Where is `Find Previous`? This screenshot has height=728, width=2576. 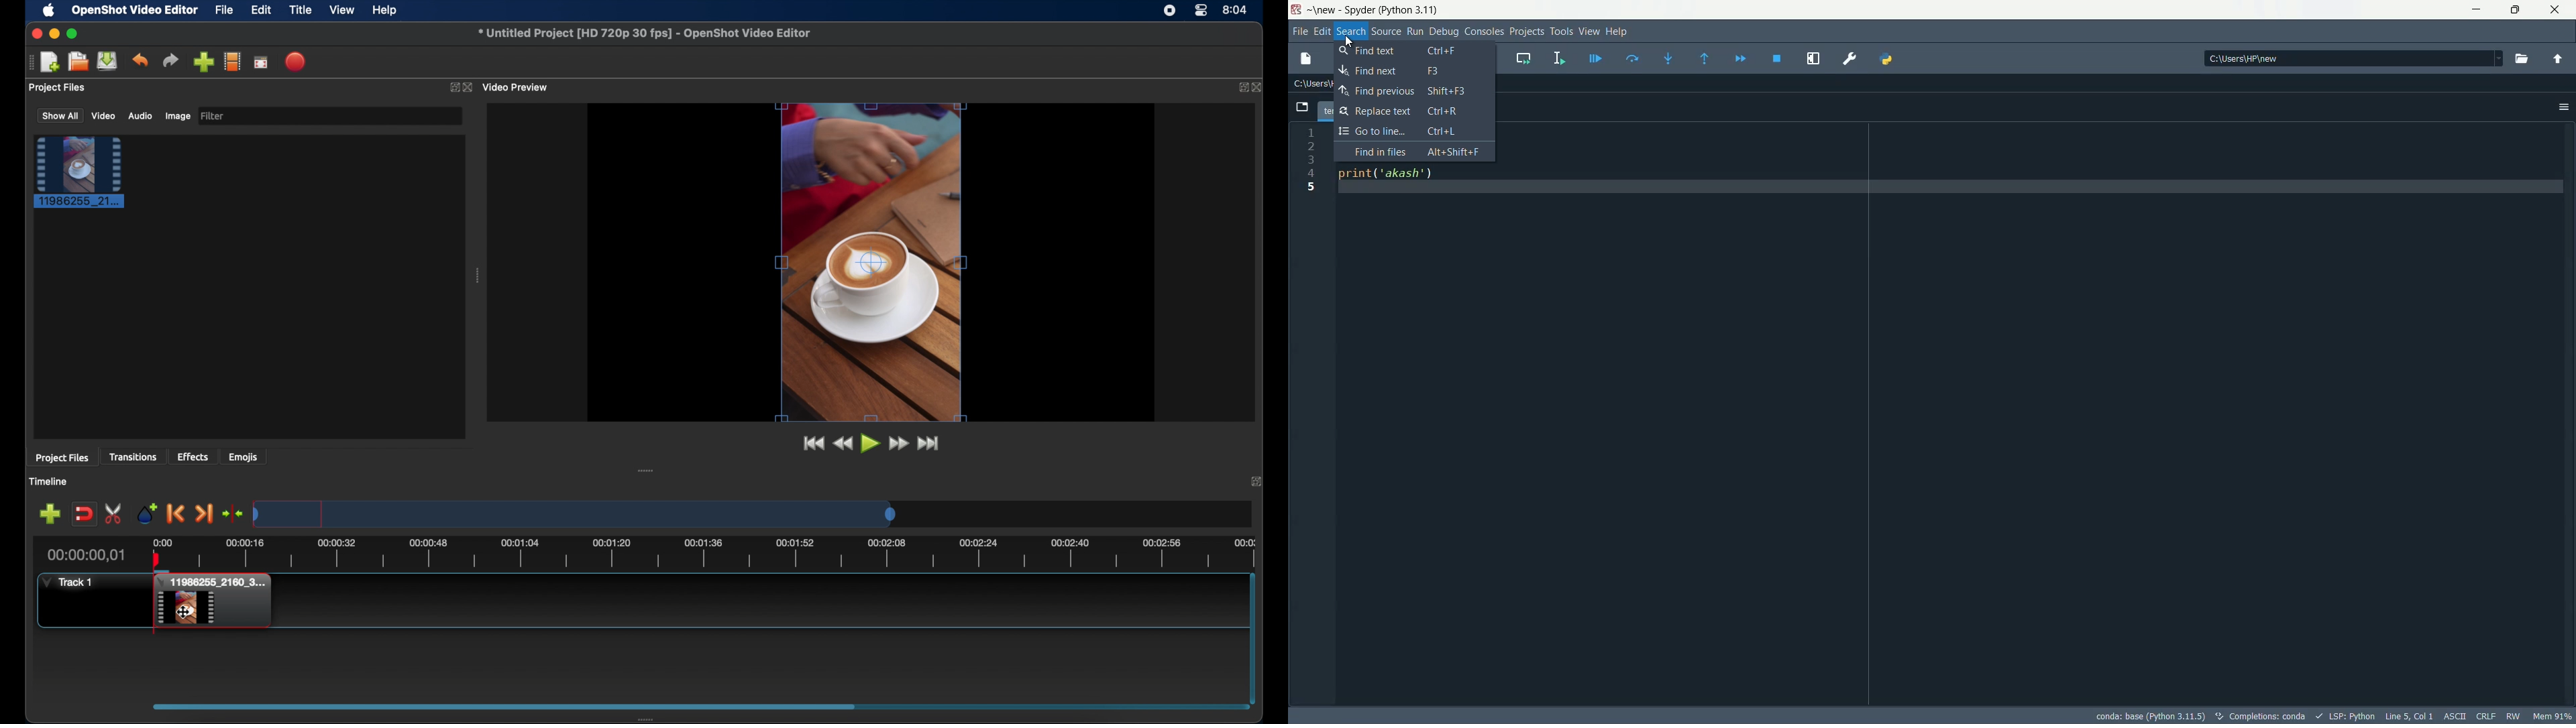 Find Previous is located at coordinates (1414, 89).